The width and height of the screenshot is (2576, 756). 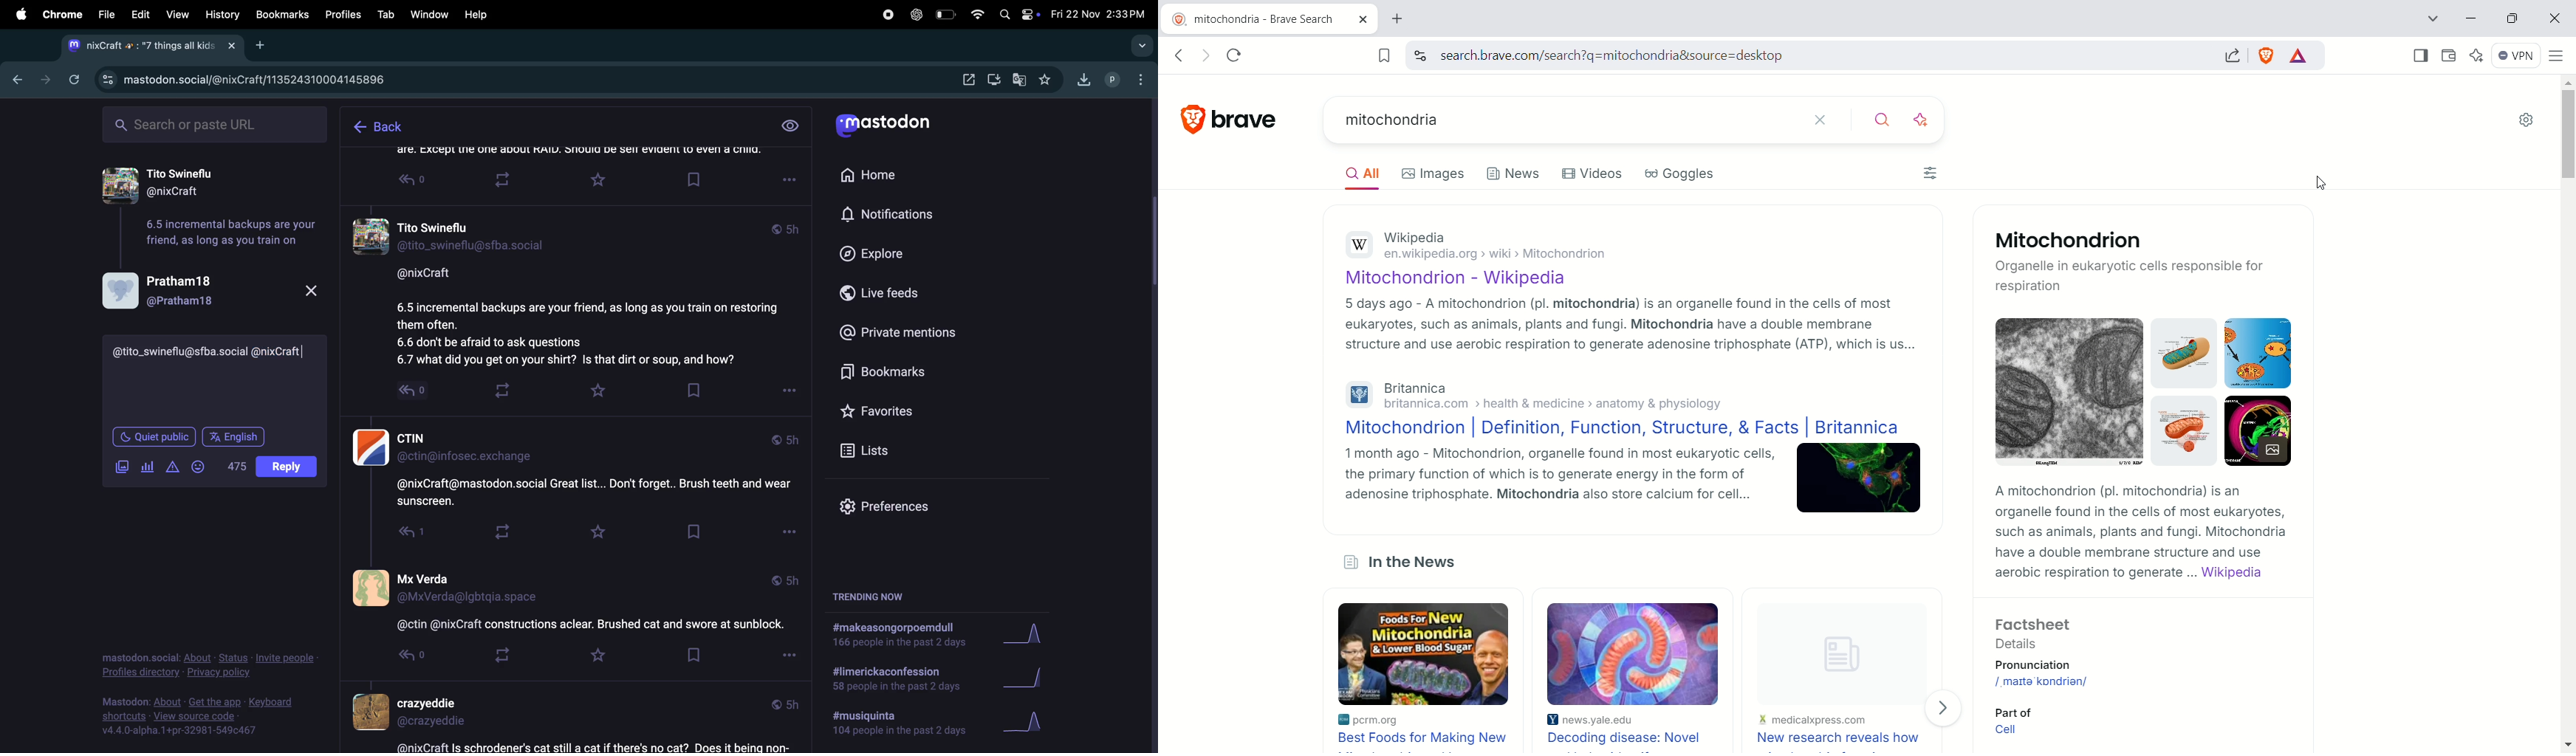 What do you see at coordinates (1409, 18) in the screenshot?
I see `new tab` at bounding box center [1409, 18].